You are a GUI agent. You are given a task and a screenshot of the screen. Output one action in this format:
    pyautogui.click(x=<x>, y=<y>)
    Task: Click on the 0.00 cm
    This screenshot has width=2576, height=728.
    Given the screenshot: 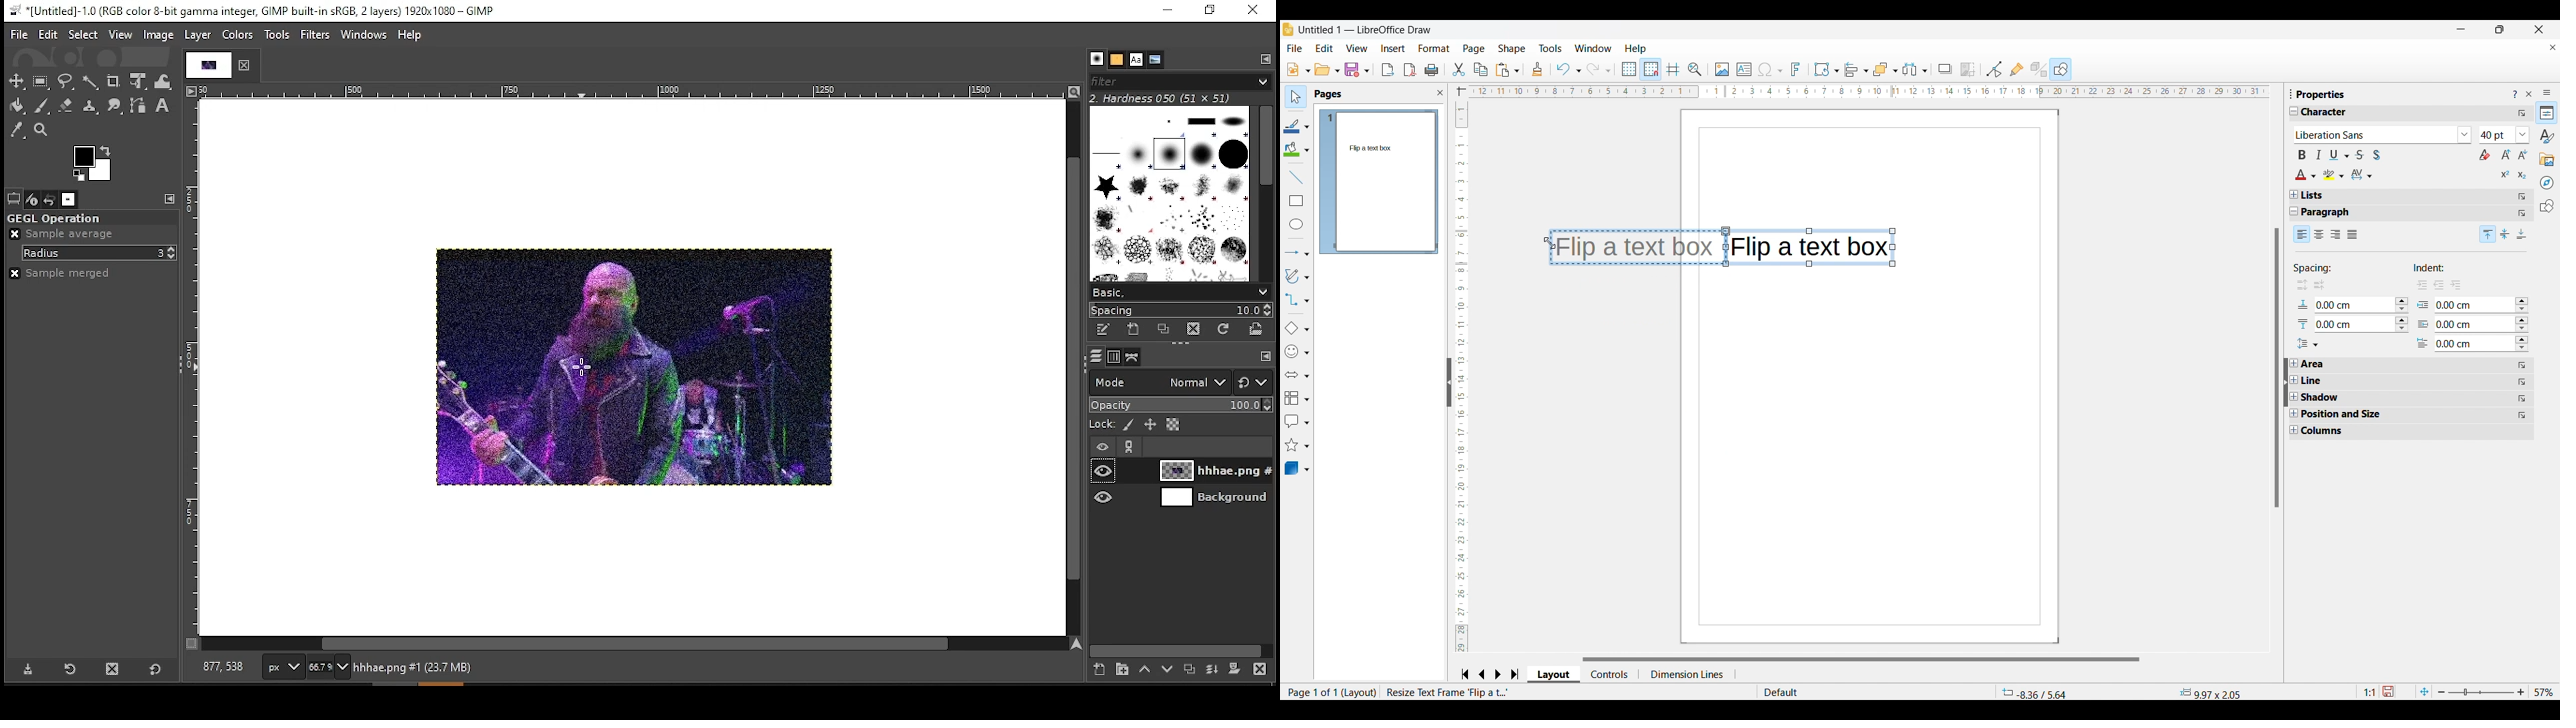 What is the action you would take?
    pyautogui.click(x=2471, y=308)
    